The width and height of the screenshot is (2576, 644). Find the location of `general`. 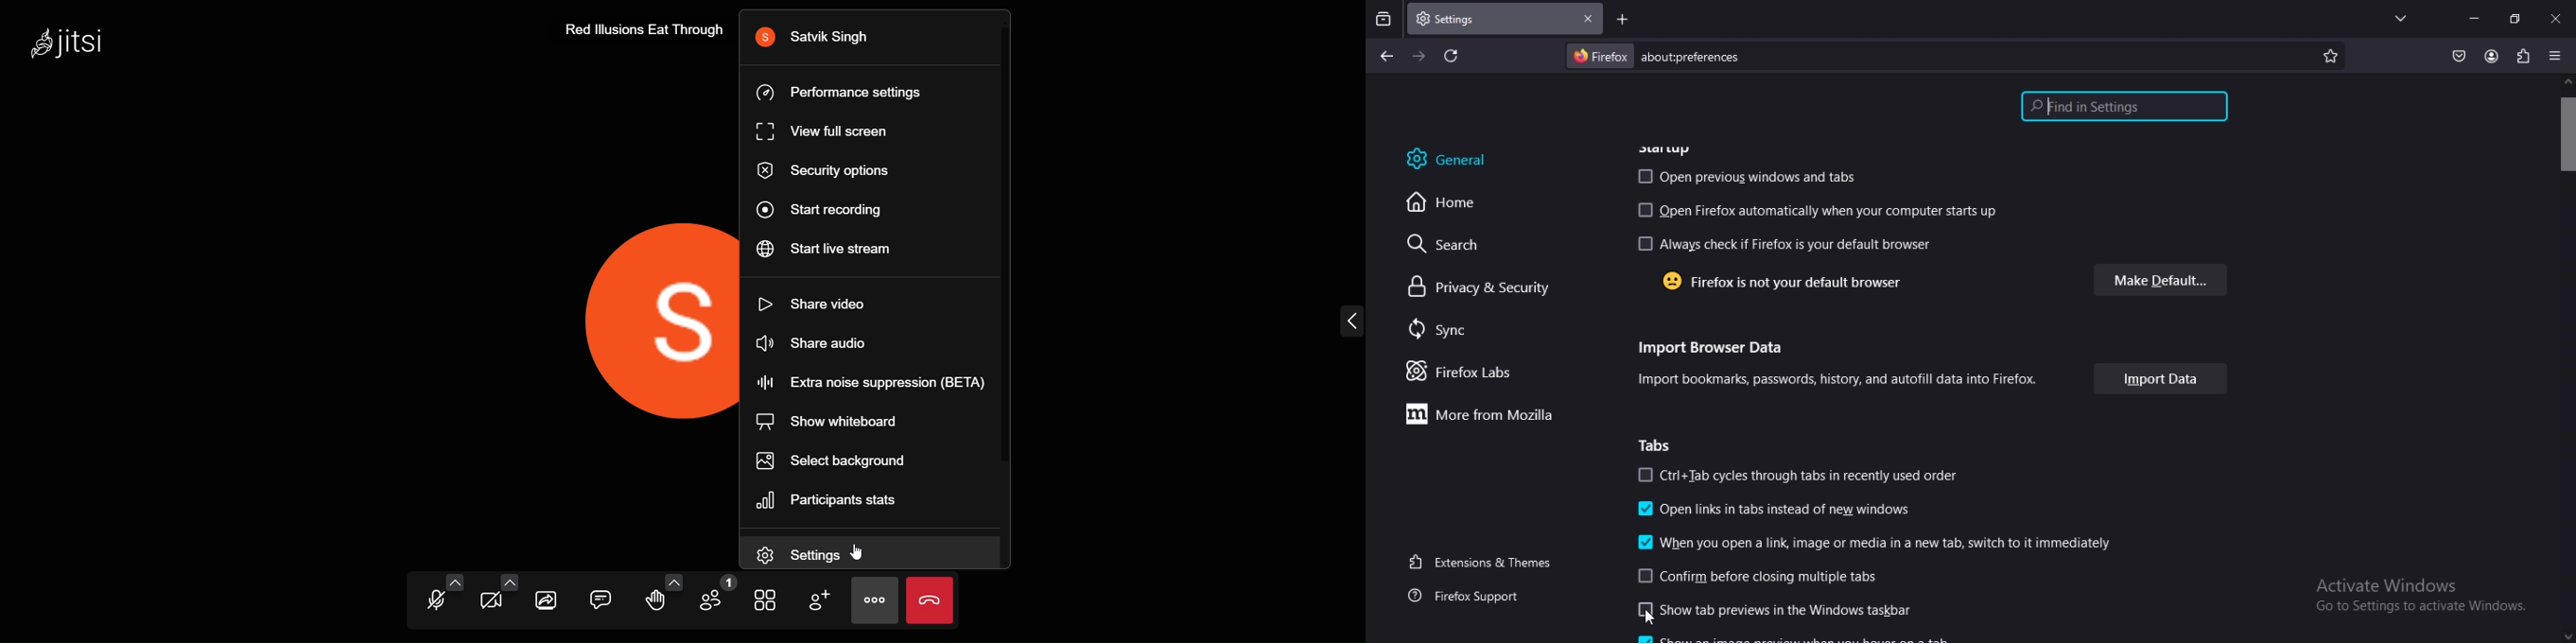

general is located at coordinates (1456, 158).